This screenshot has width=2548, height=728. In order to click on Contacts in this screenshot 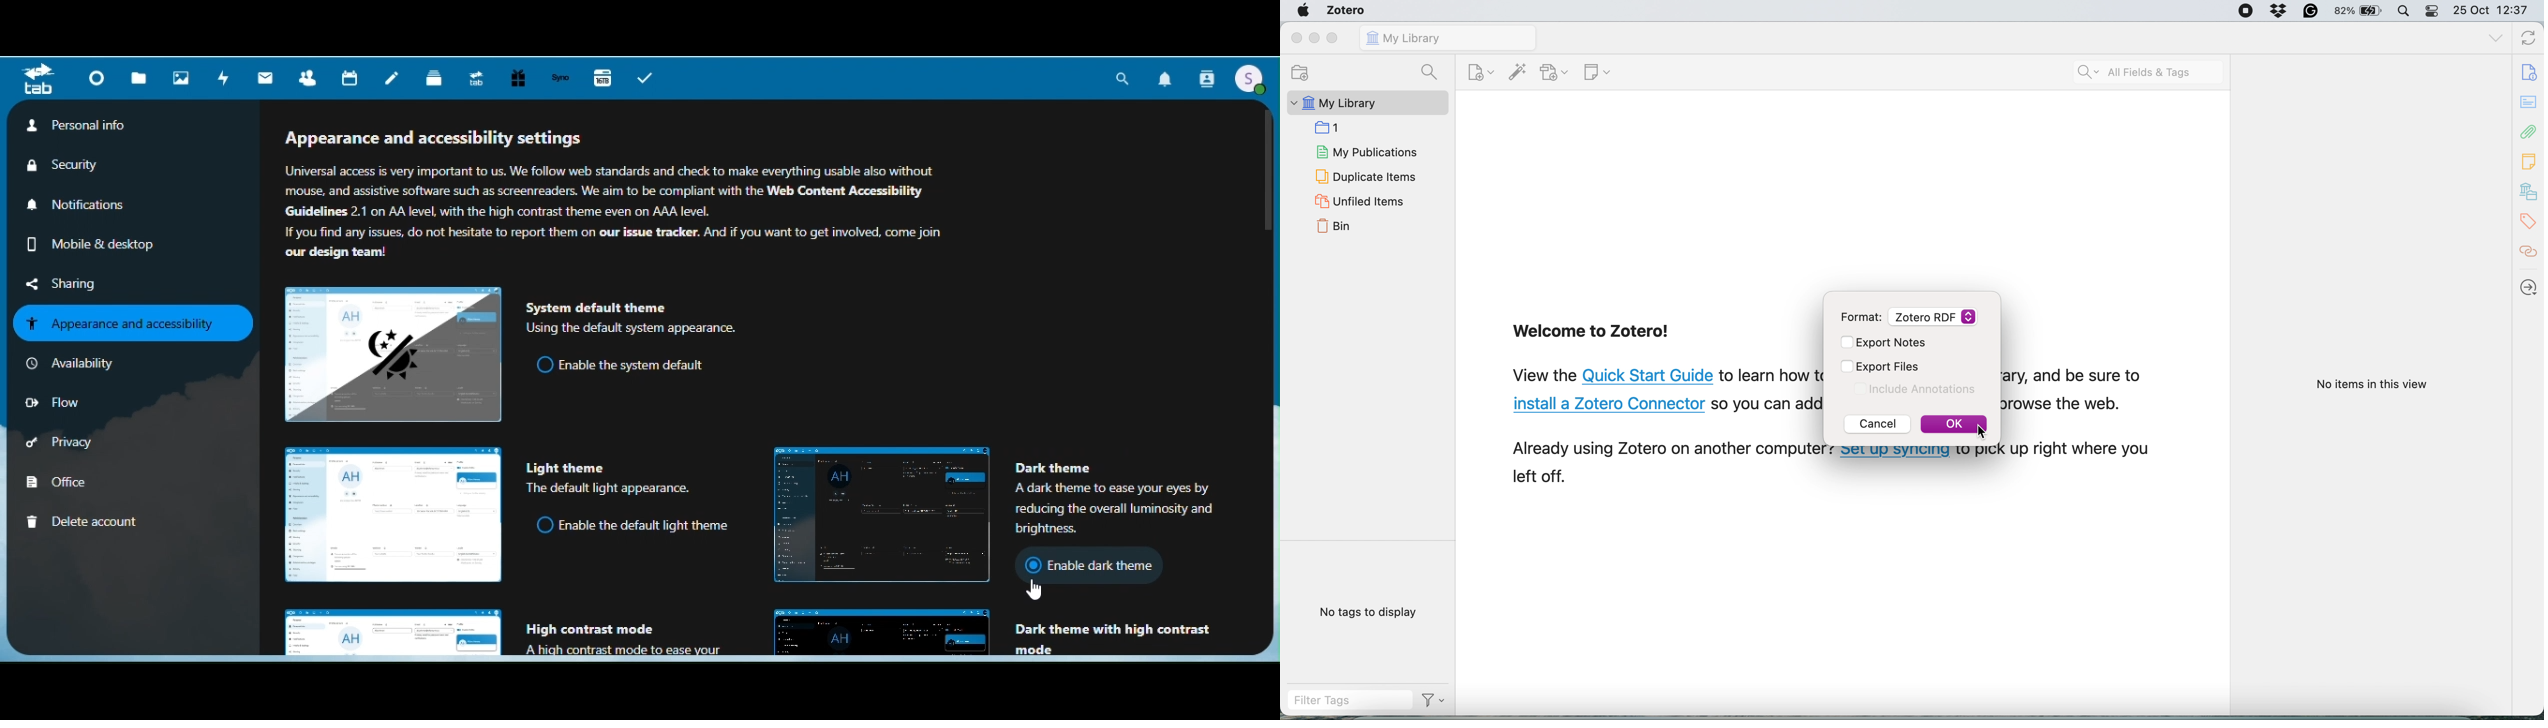, I will do `click(1207, 78)`.